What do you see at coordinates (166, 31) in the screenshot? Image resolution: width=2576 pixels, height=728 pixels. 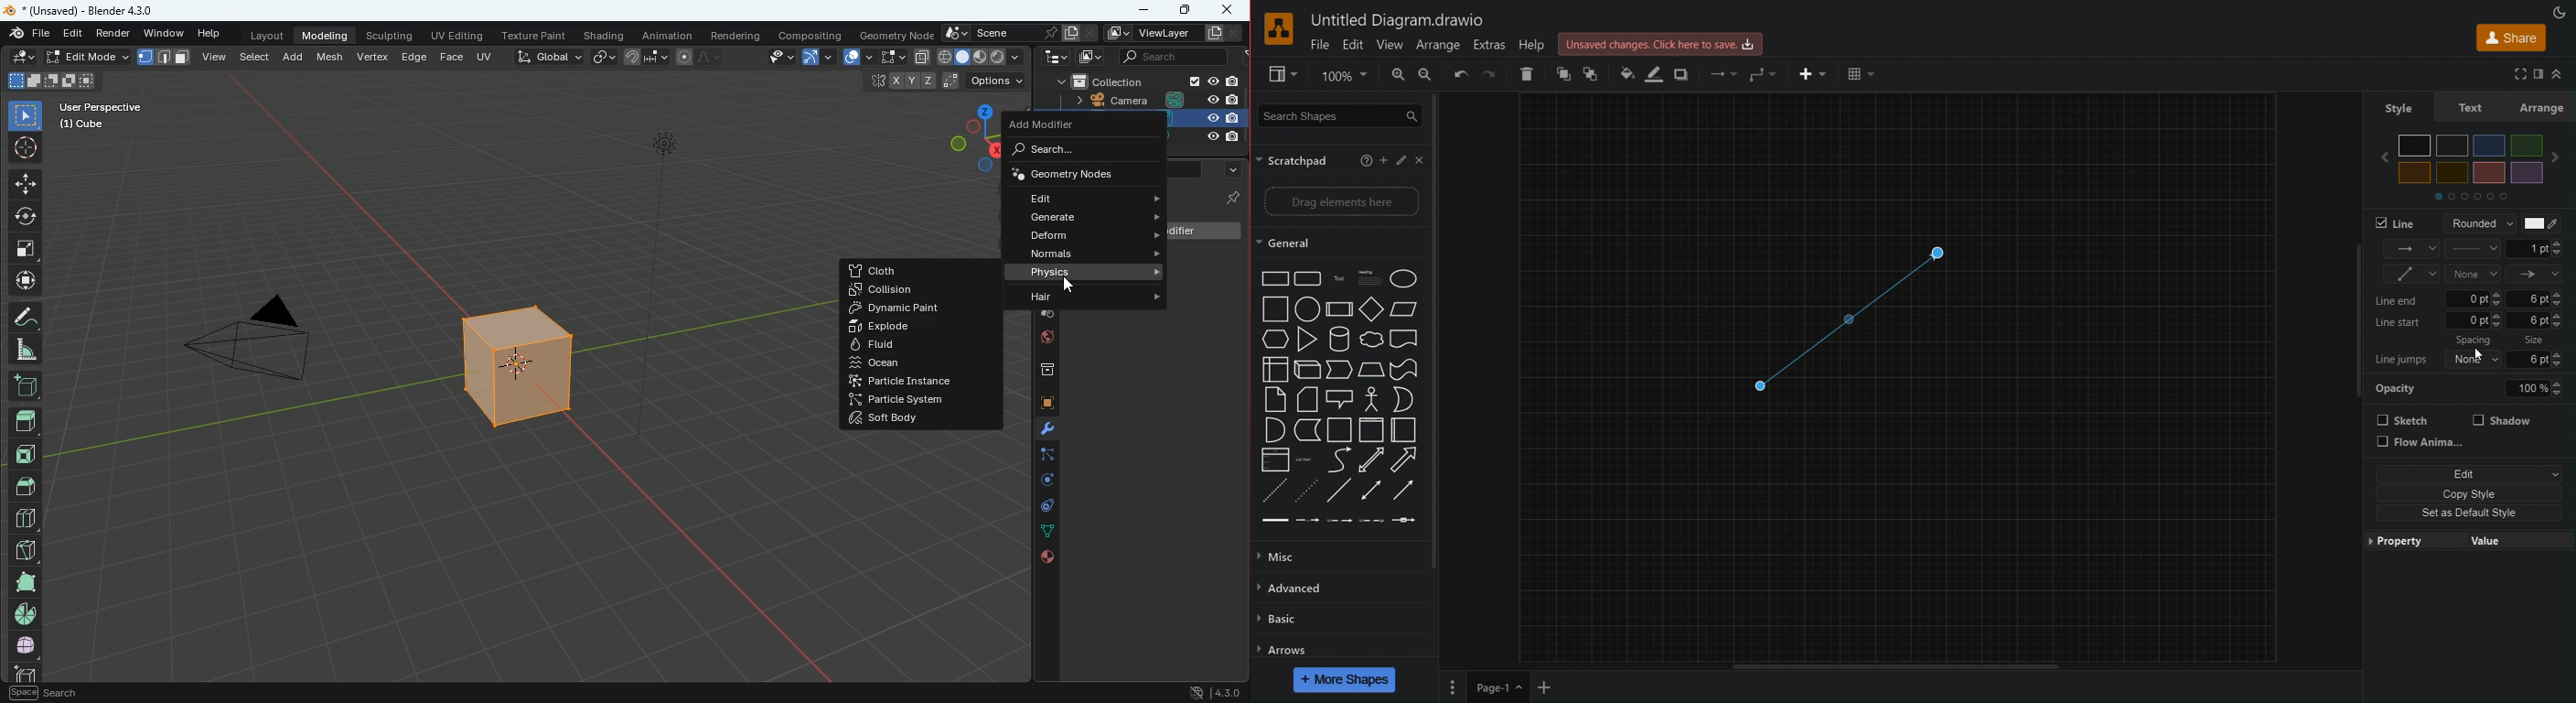 I see `window` at bounding box center [166, 31].